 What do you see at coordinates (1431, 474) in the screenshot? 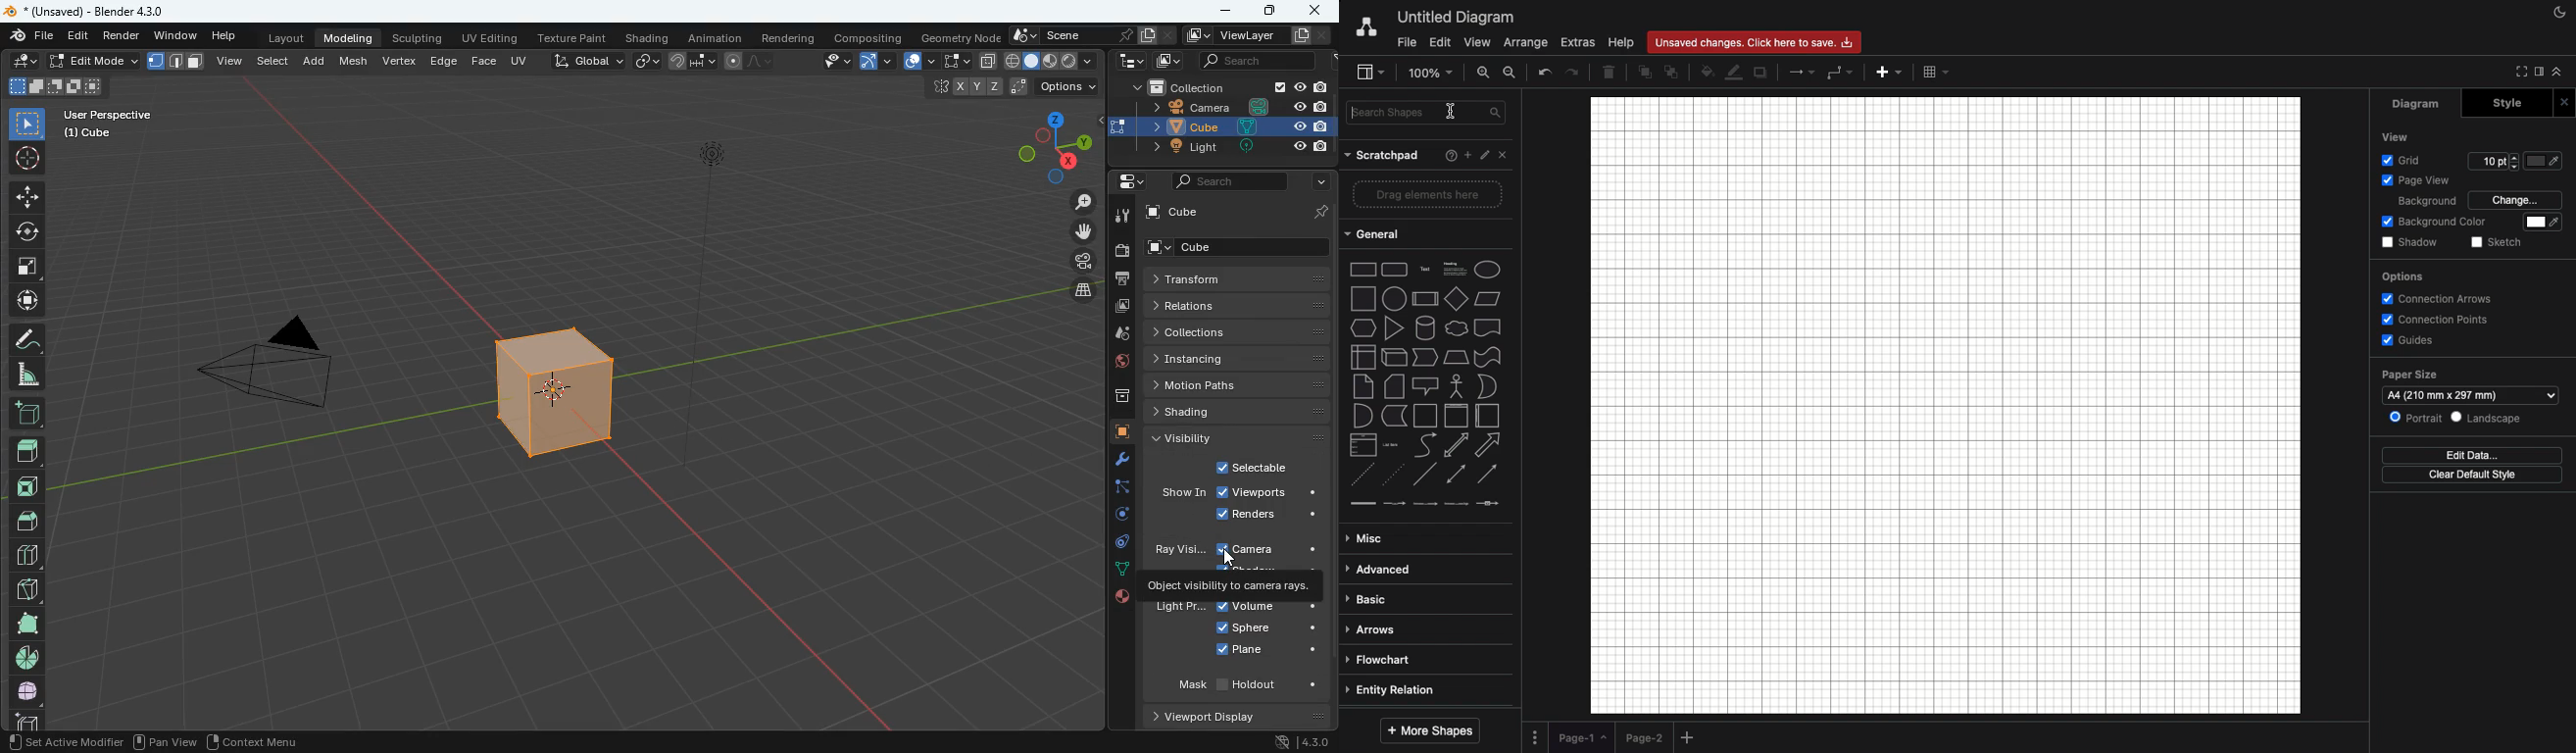
I see `type of arrow` at bounding box center [1431, 474].